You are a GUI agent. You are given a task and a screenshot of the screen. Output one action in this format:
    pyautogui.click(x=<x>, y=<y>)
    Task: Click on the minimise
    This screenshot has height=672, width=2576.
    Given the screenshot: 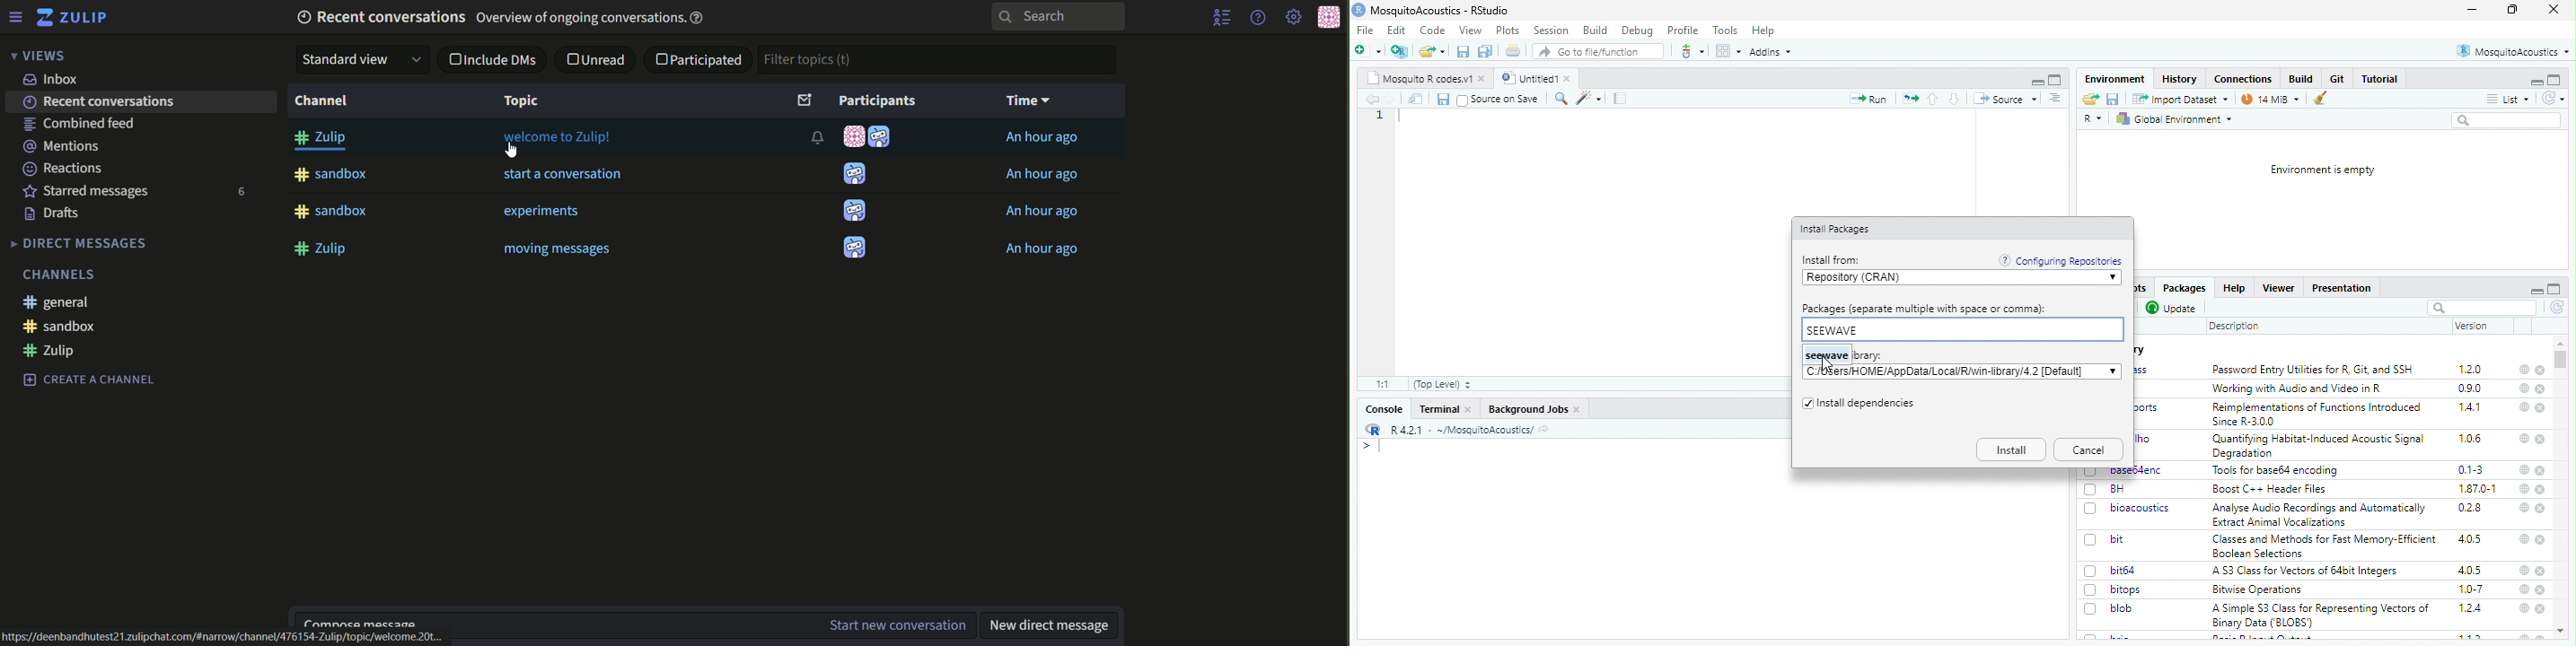 What is the action you would take?
    pyautogui.click(x=2538, y=292)
    